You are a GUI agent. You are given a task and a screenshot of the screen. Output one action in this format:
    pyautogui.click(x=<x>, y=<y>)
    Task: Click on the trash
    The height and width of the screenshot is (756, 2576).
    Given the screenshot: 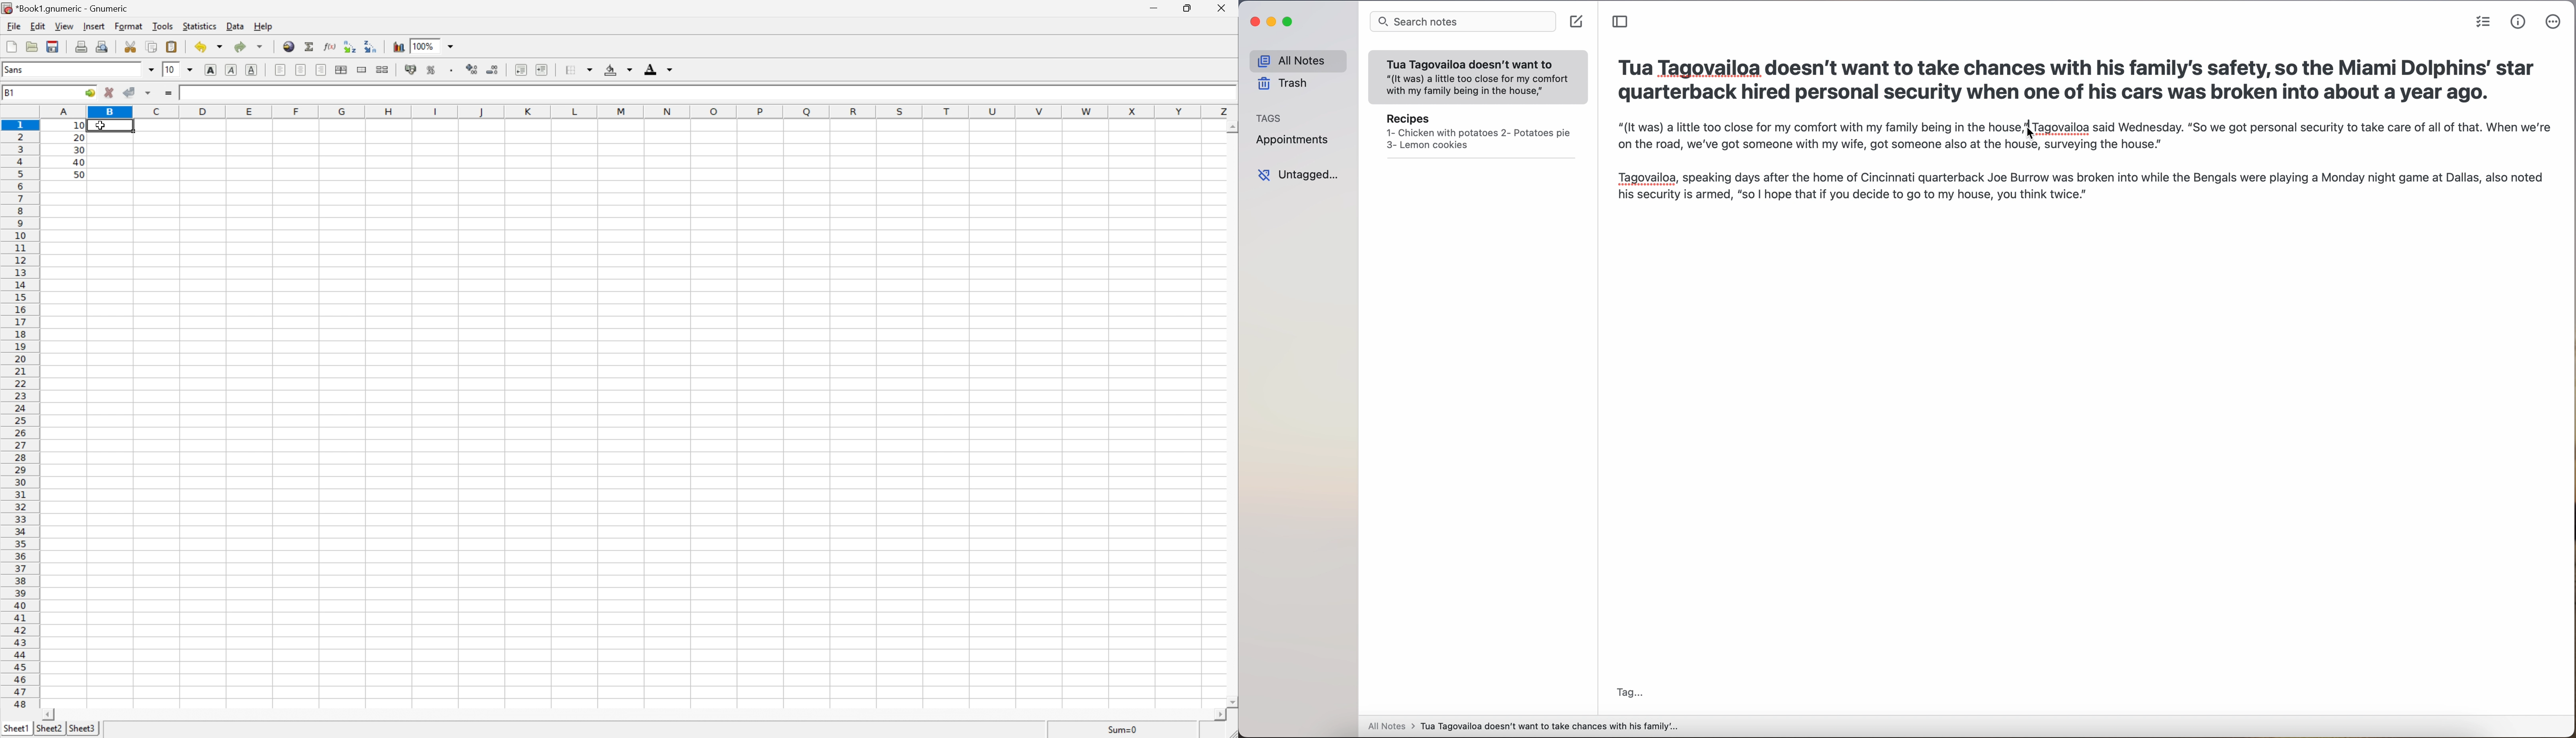 What is the action you would take?
    pyautogui.click(x=1284, y=83)
    